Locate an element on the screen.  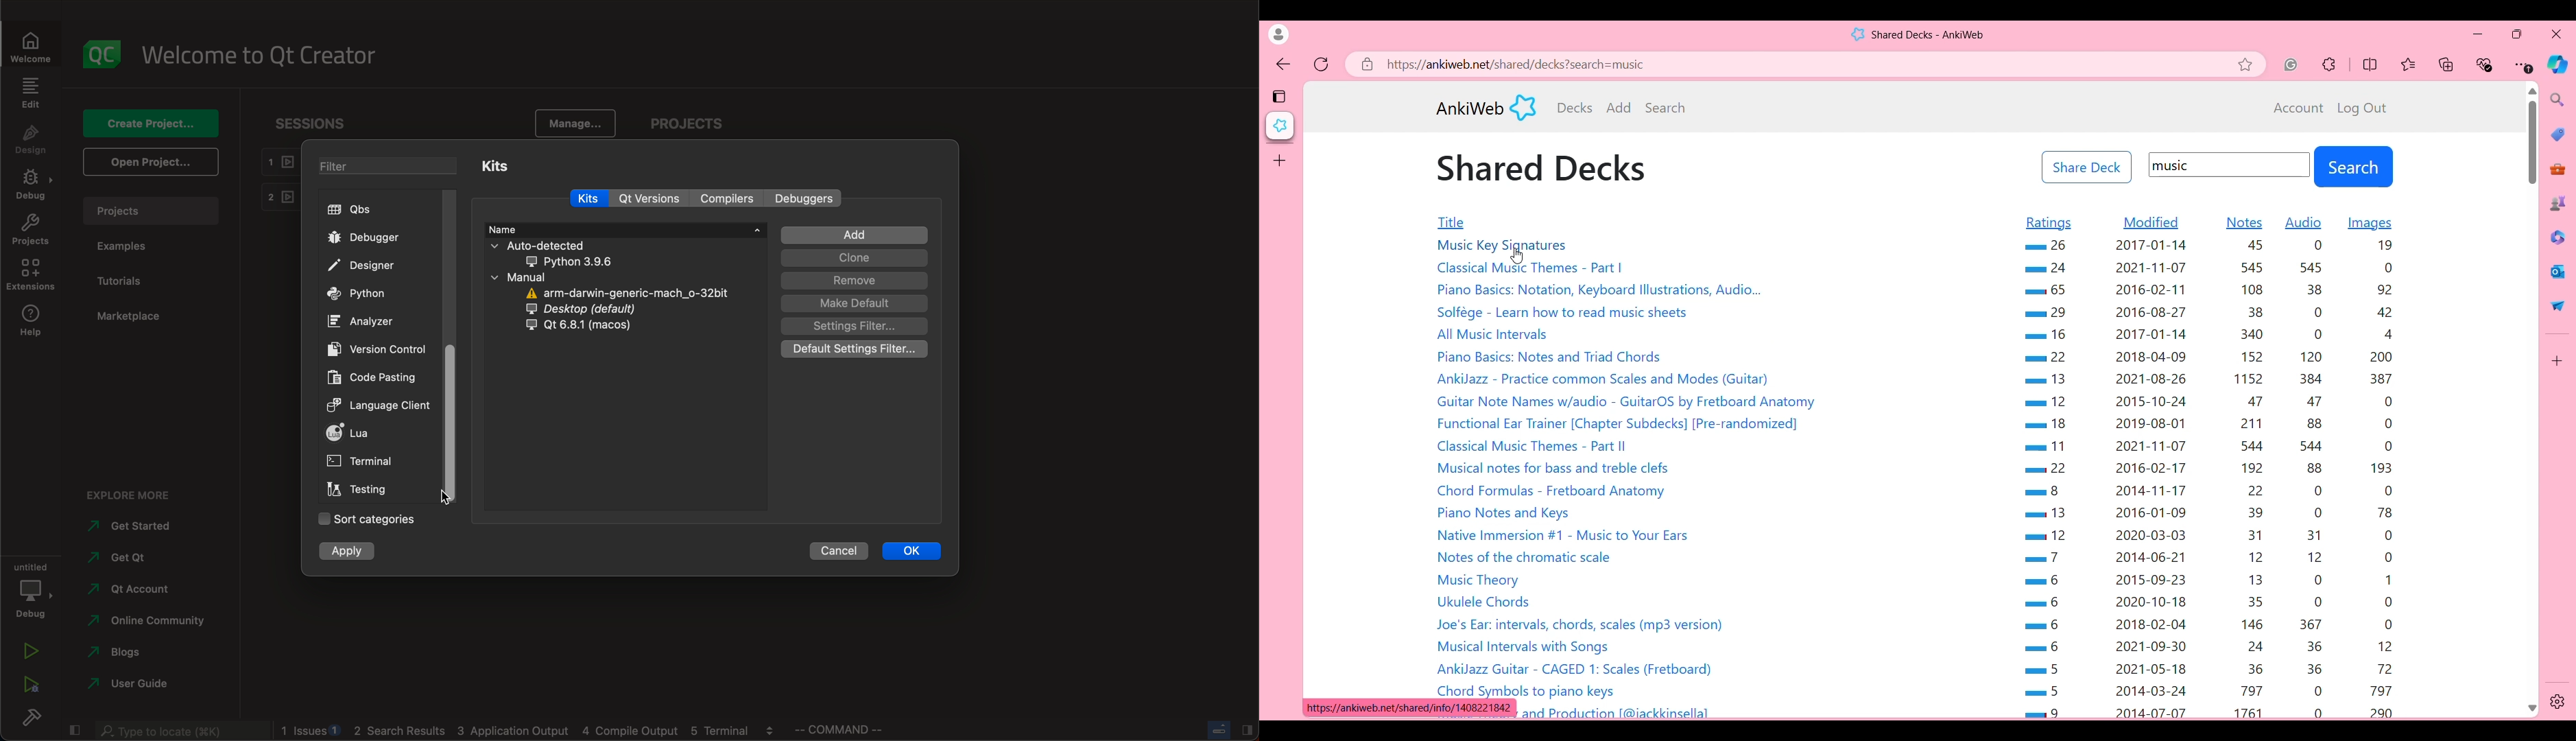
Browser messaging software is located at coordinates (2557, 271).